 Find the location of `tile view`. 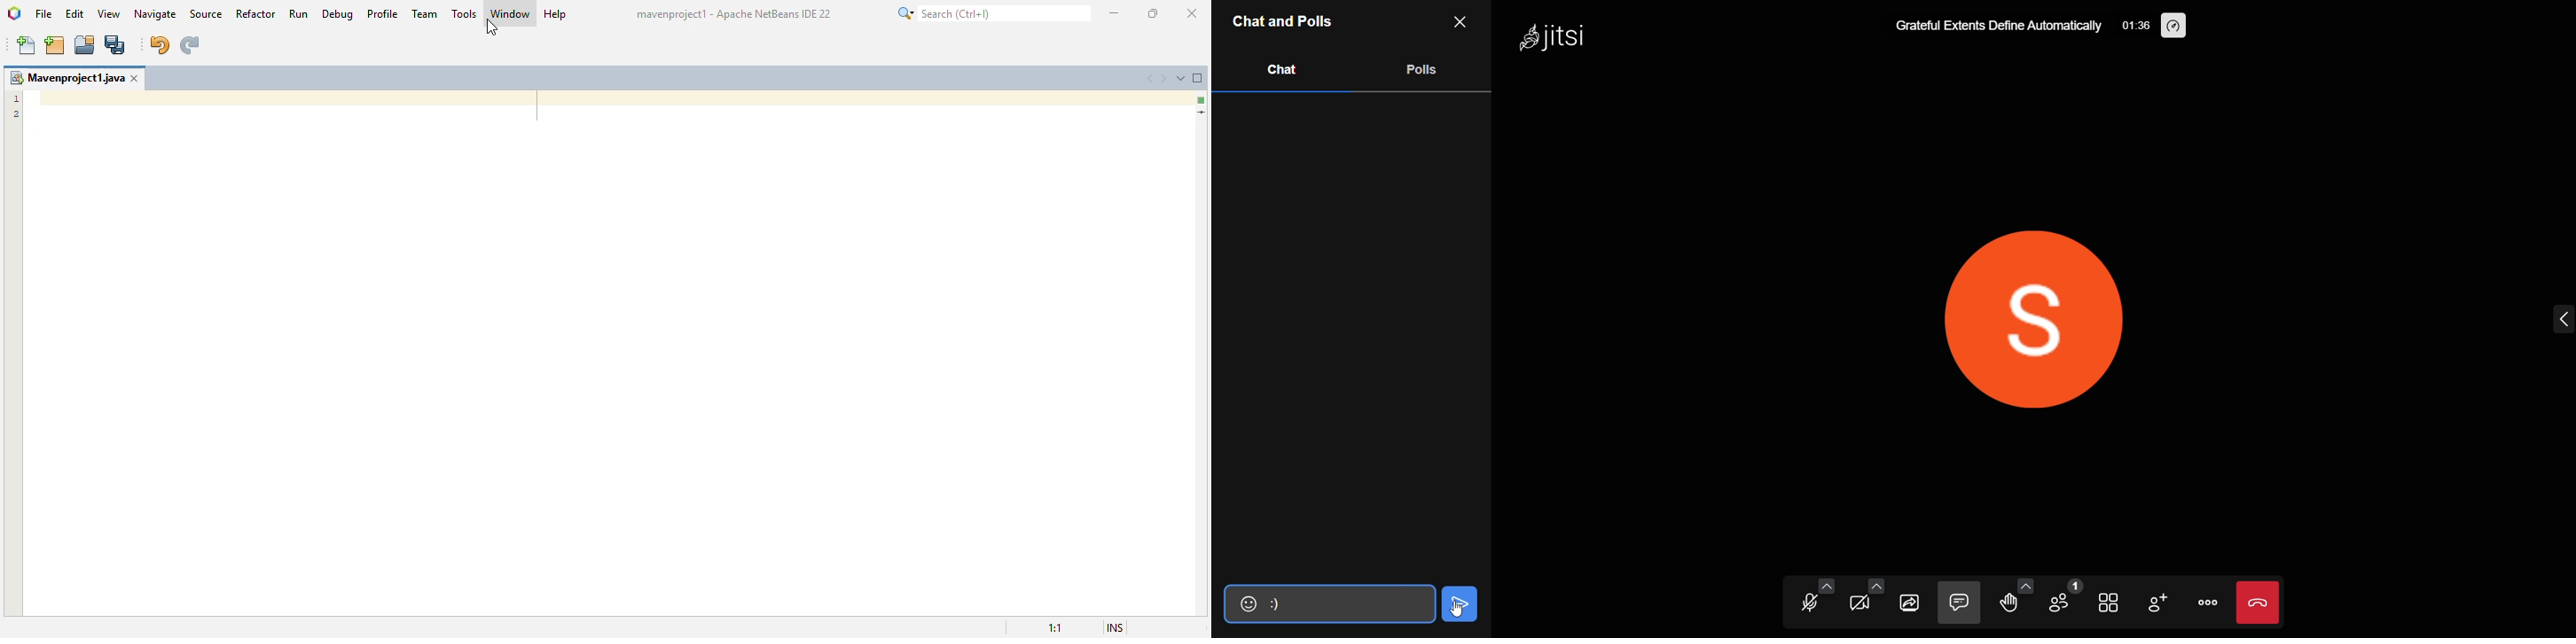

tile view is located at coordinates (2111, 602).